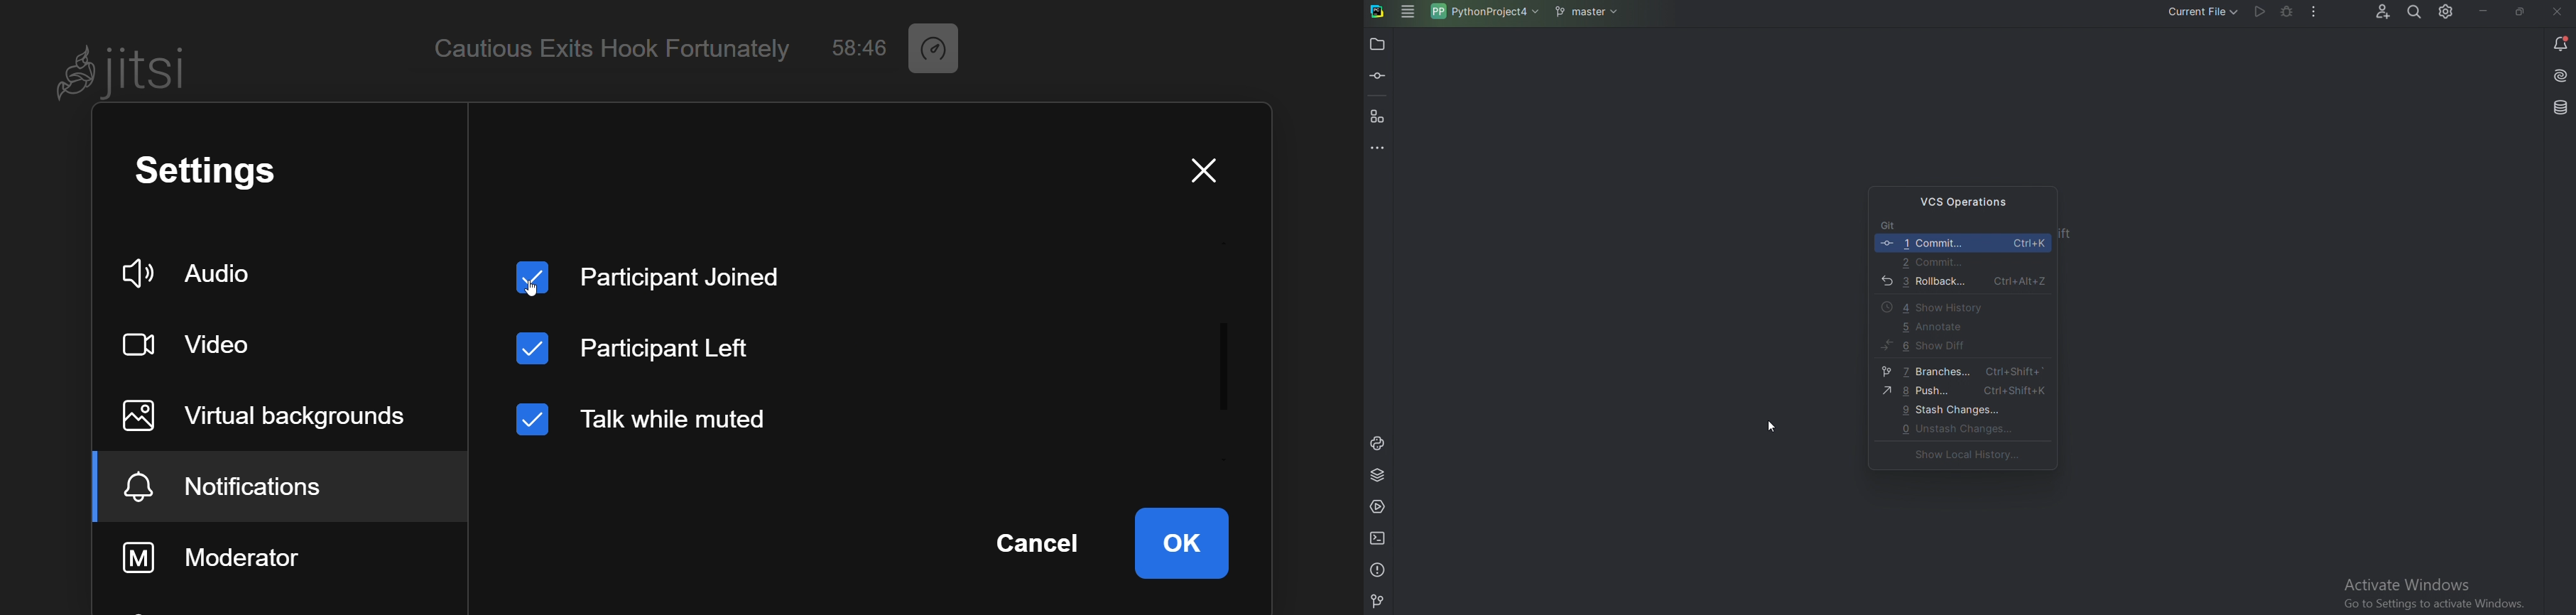 This screenshot has height=616, width=2576. What do you see at coordinates (1036, 540) in the screenshot?
I see `cancel` at bounding box center [1036, 540].